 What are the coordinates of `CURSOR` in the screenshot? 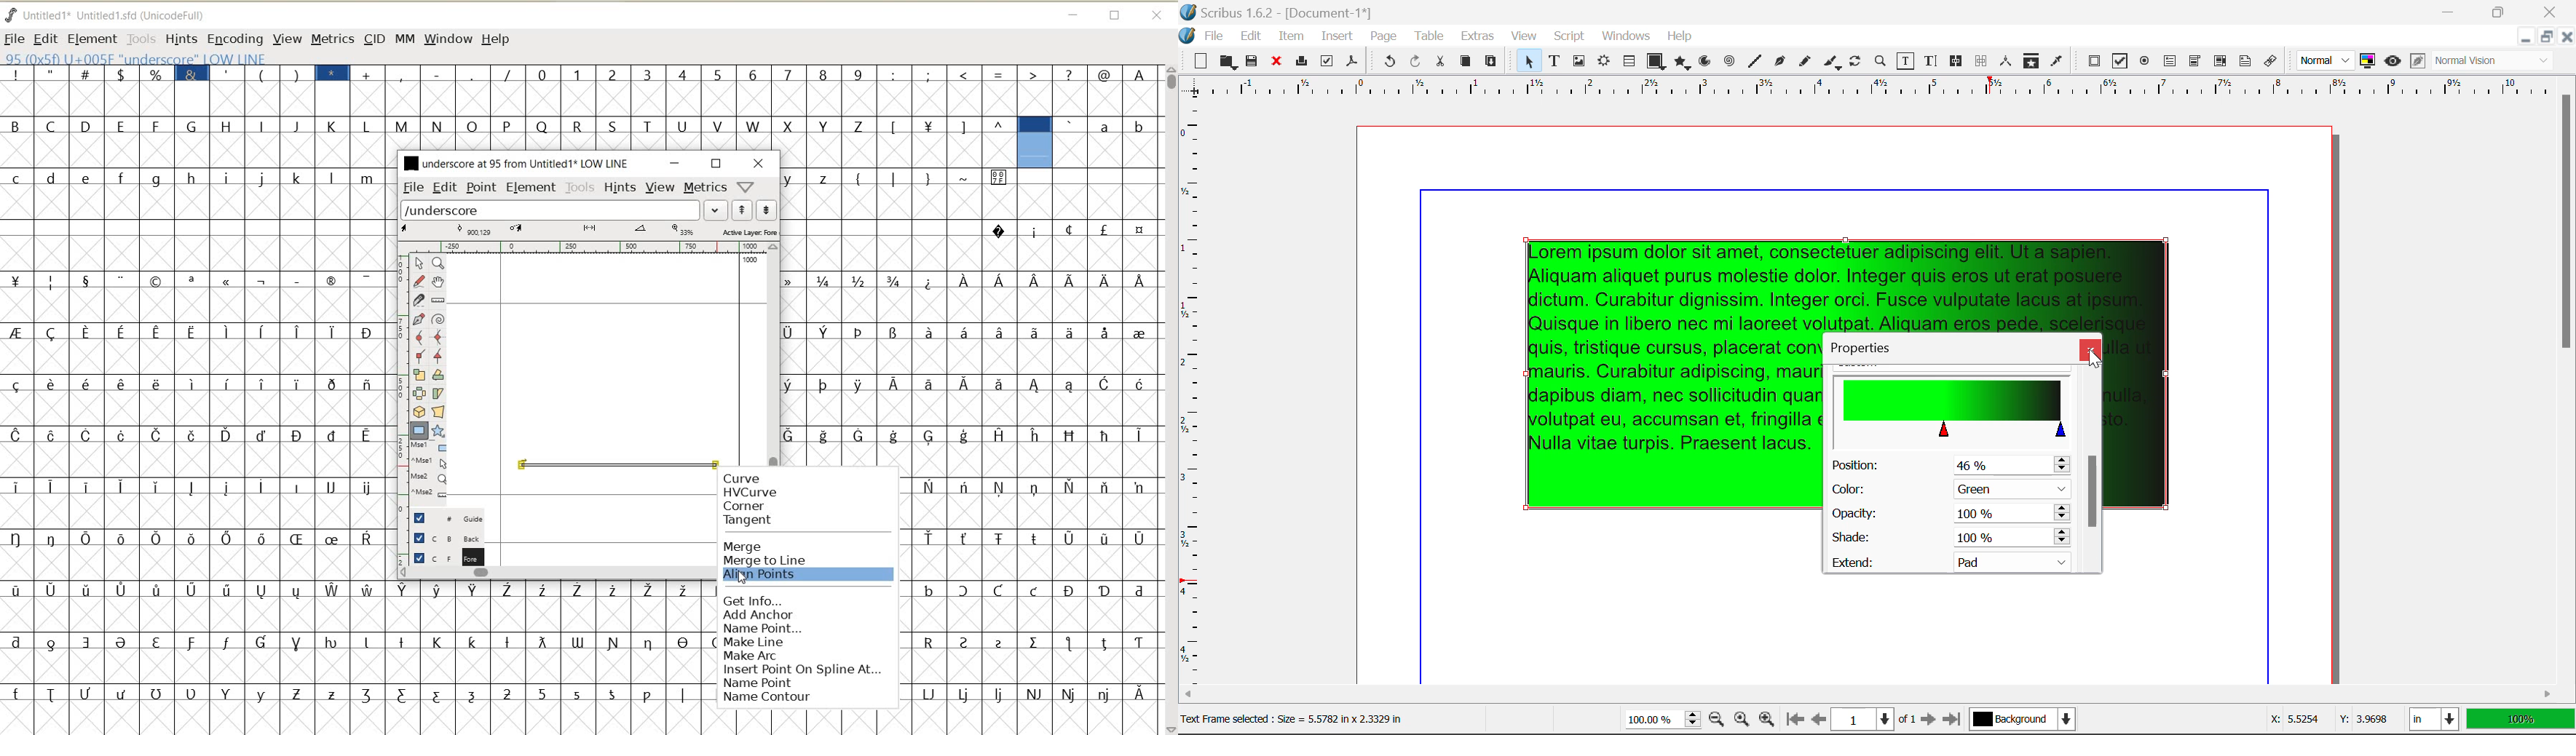 It's located at (744, 581).